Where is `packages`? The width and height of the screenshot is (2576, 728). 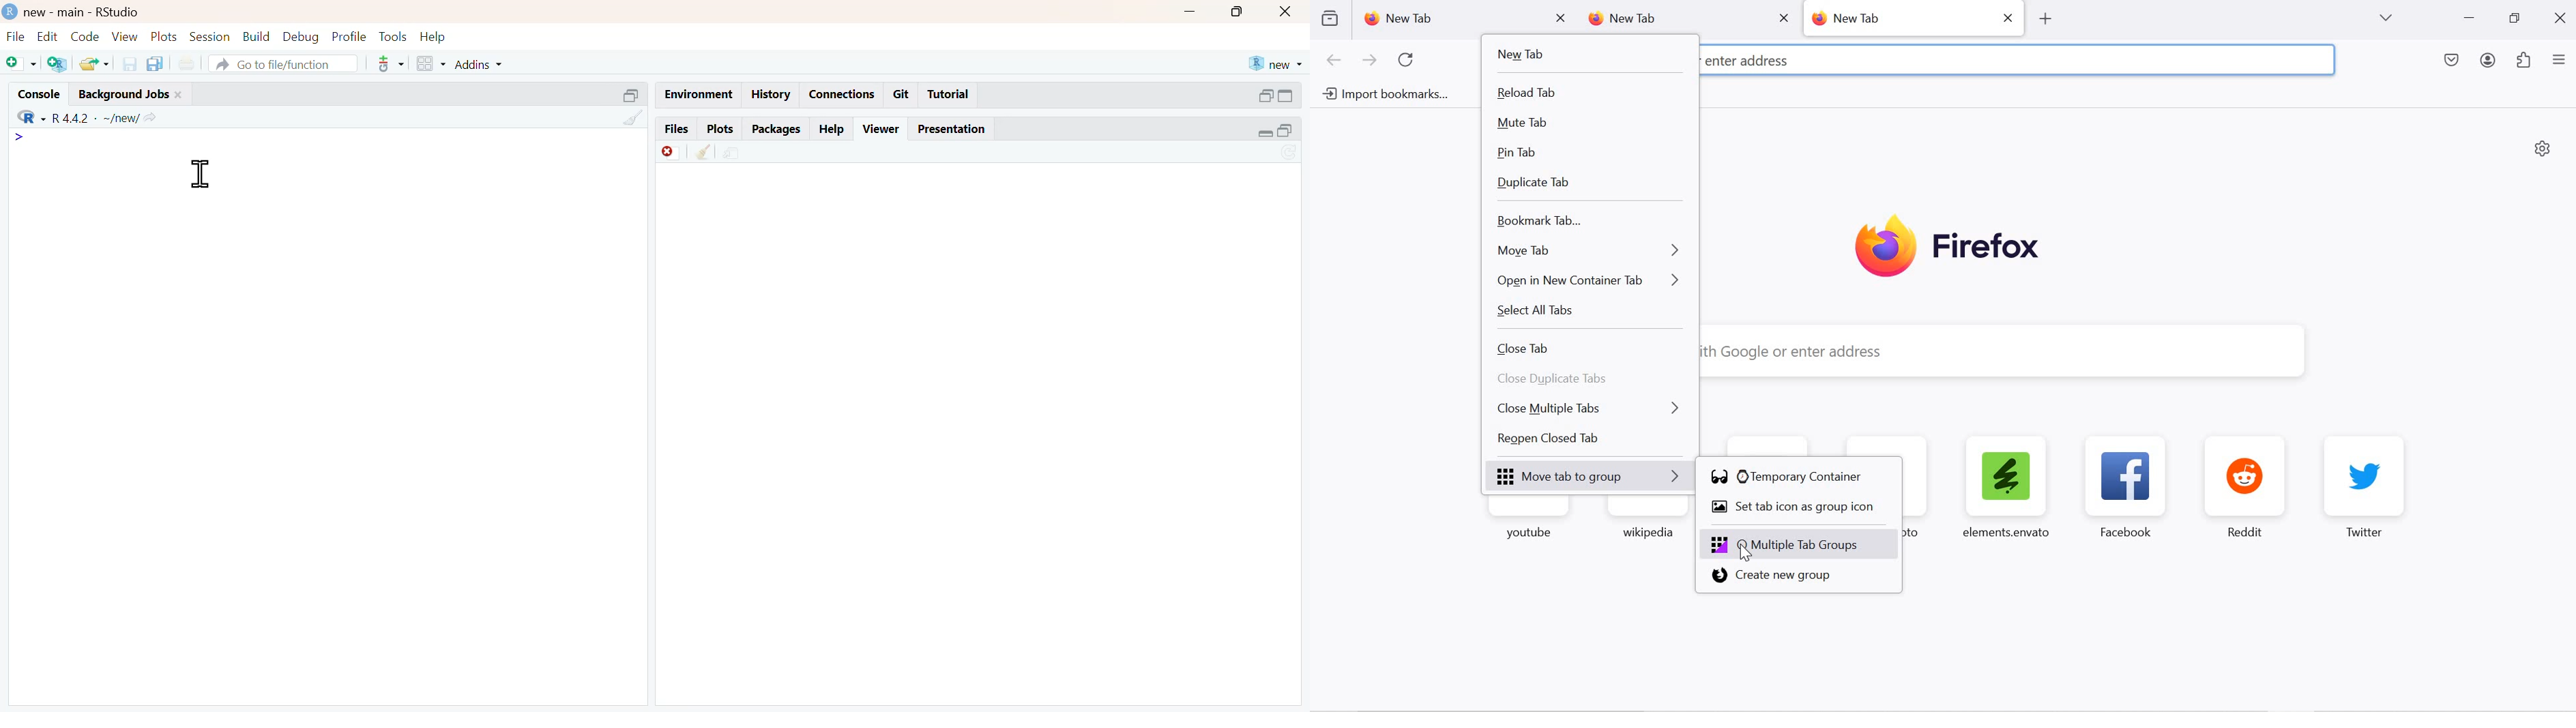
packages is located at coordinates (778, 131).